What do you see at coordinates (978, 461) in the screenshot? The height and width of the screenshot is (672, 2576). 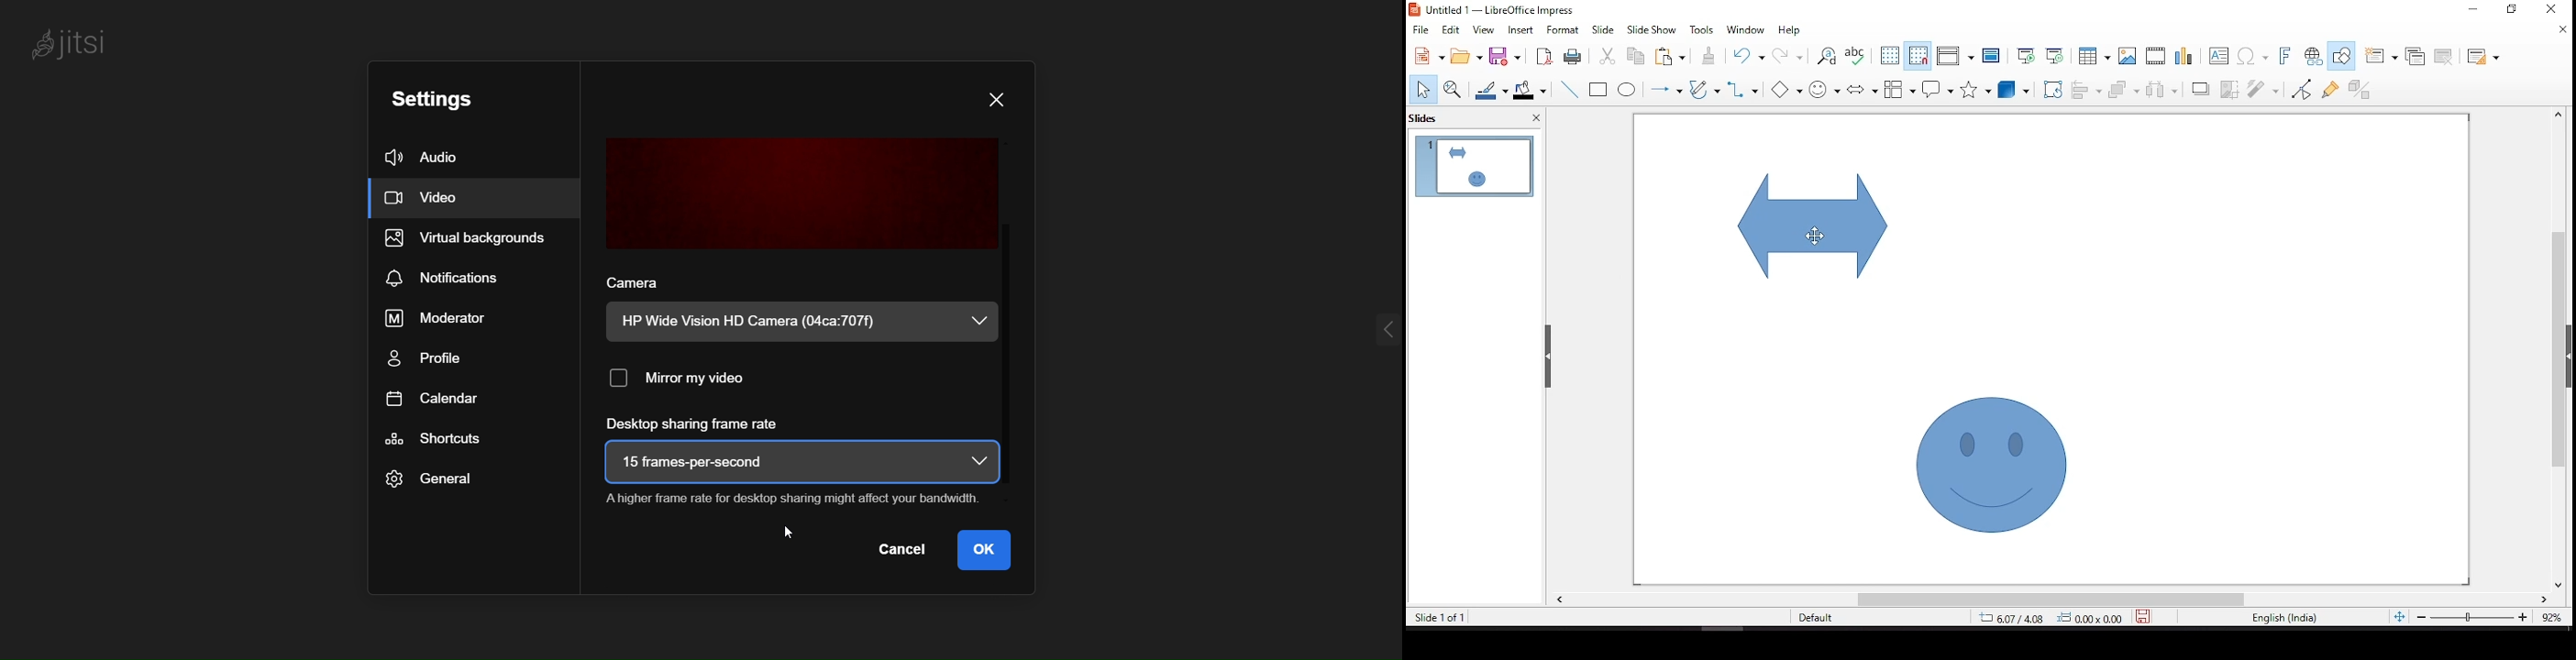 I see `dropdown` at bounding box center [978, 461].